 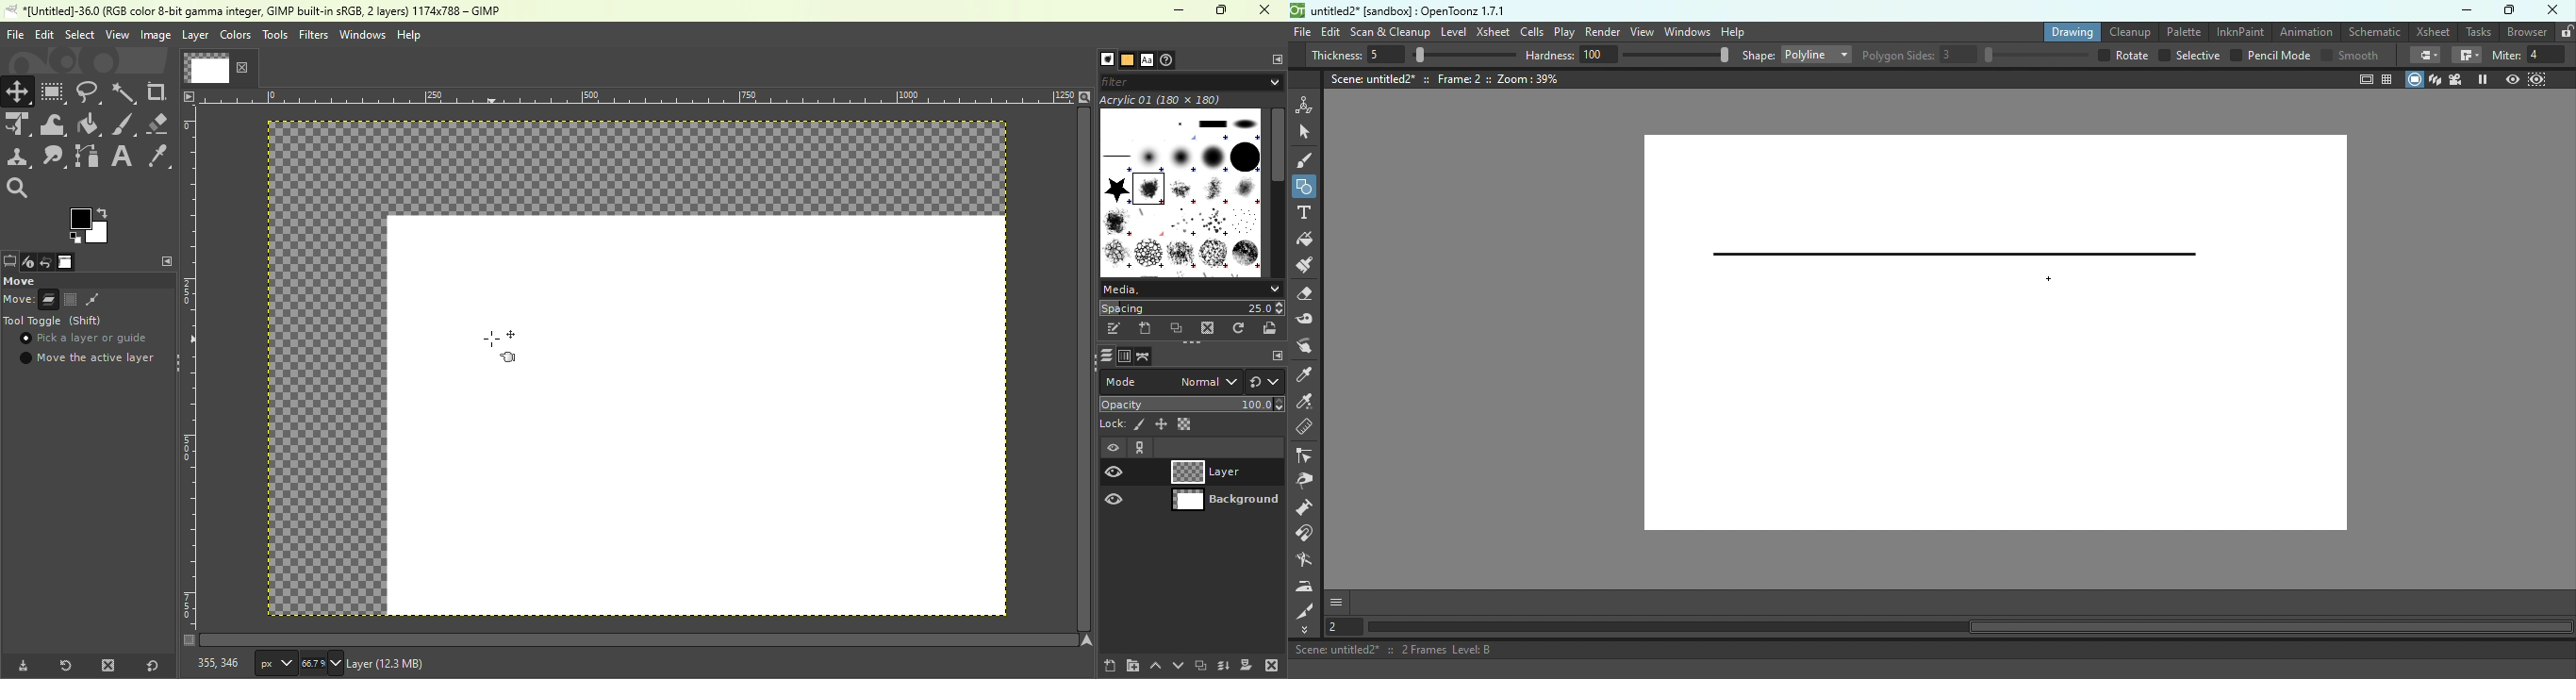 I want to click on Animate tool, so click(x=1307, y=105).